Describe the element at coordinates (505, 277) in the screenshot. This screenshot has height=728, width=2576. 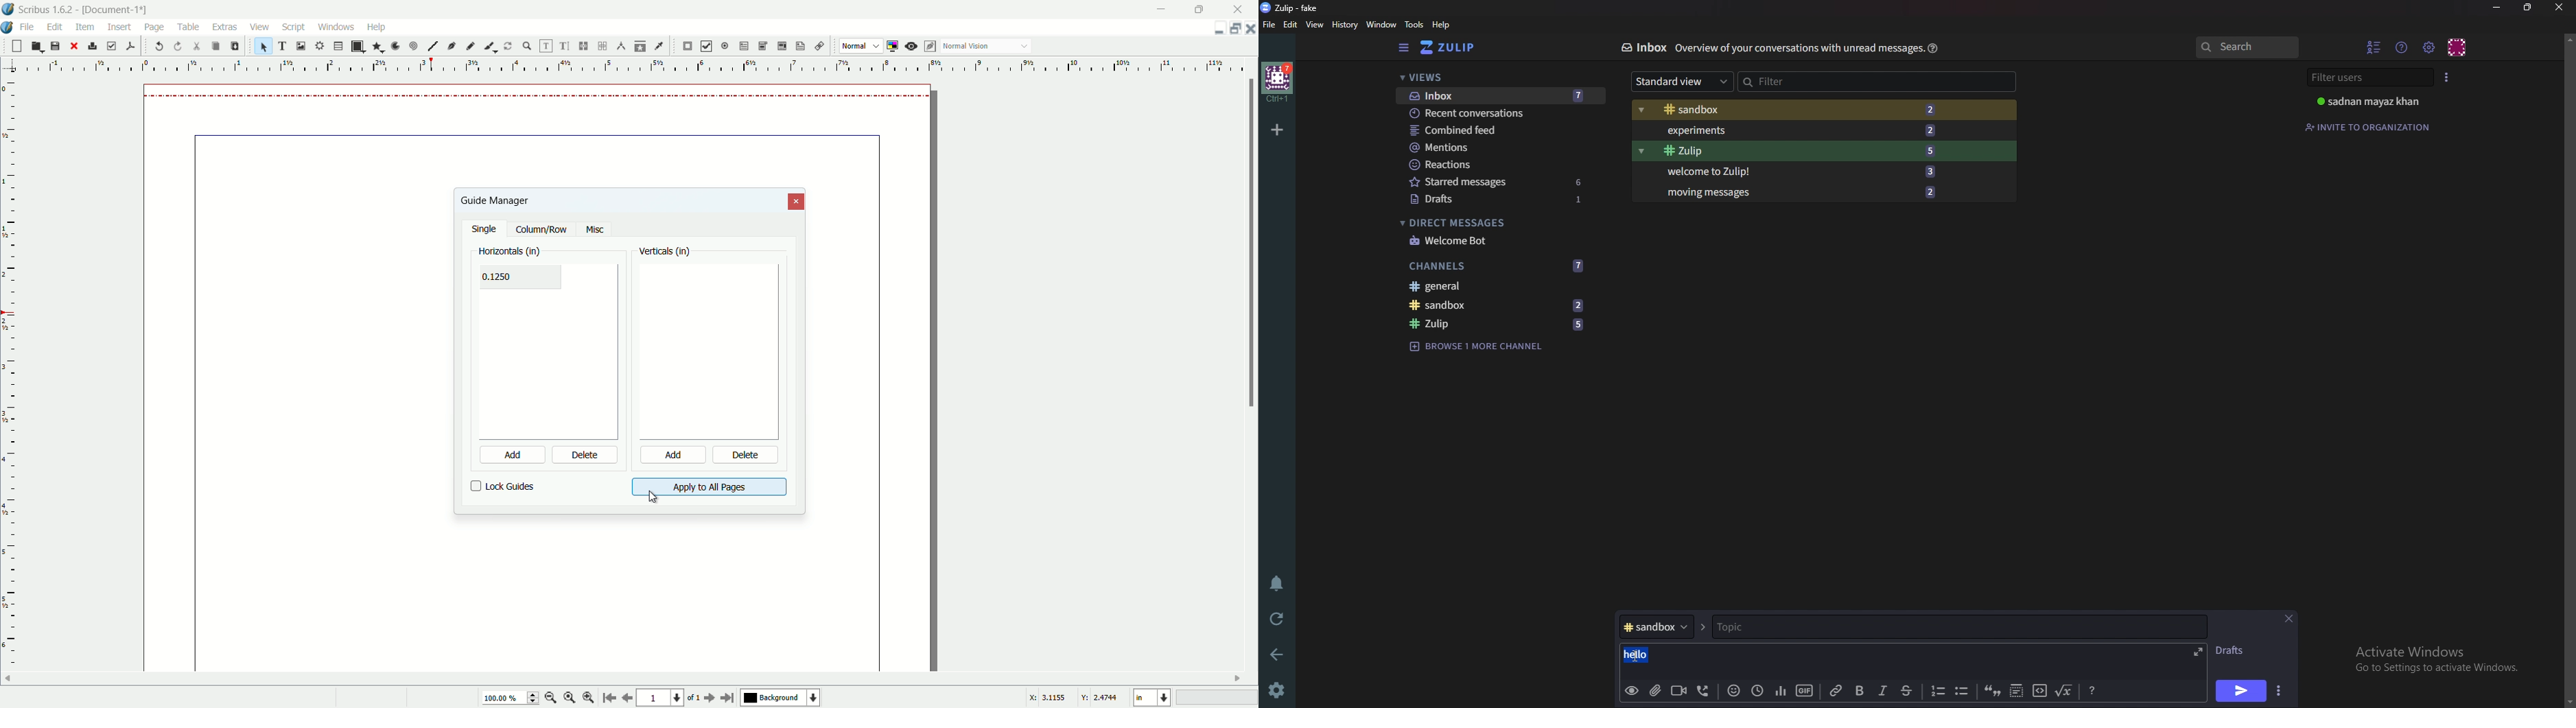
I see `0.1250 in` at that location.